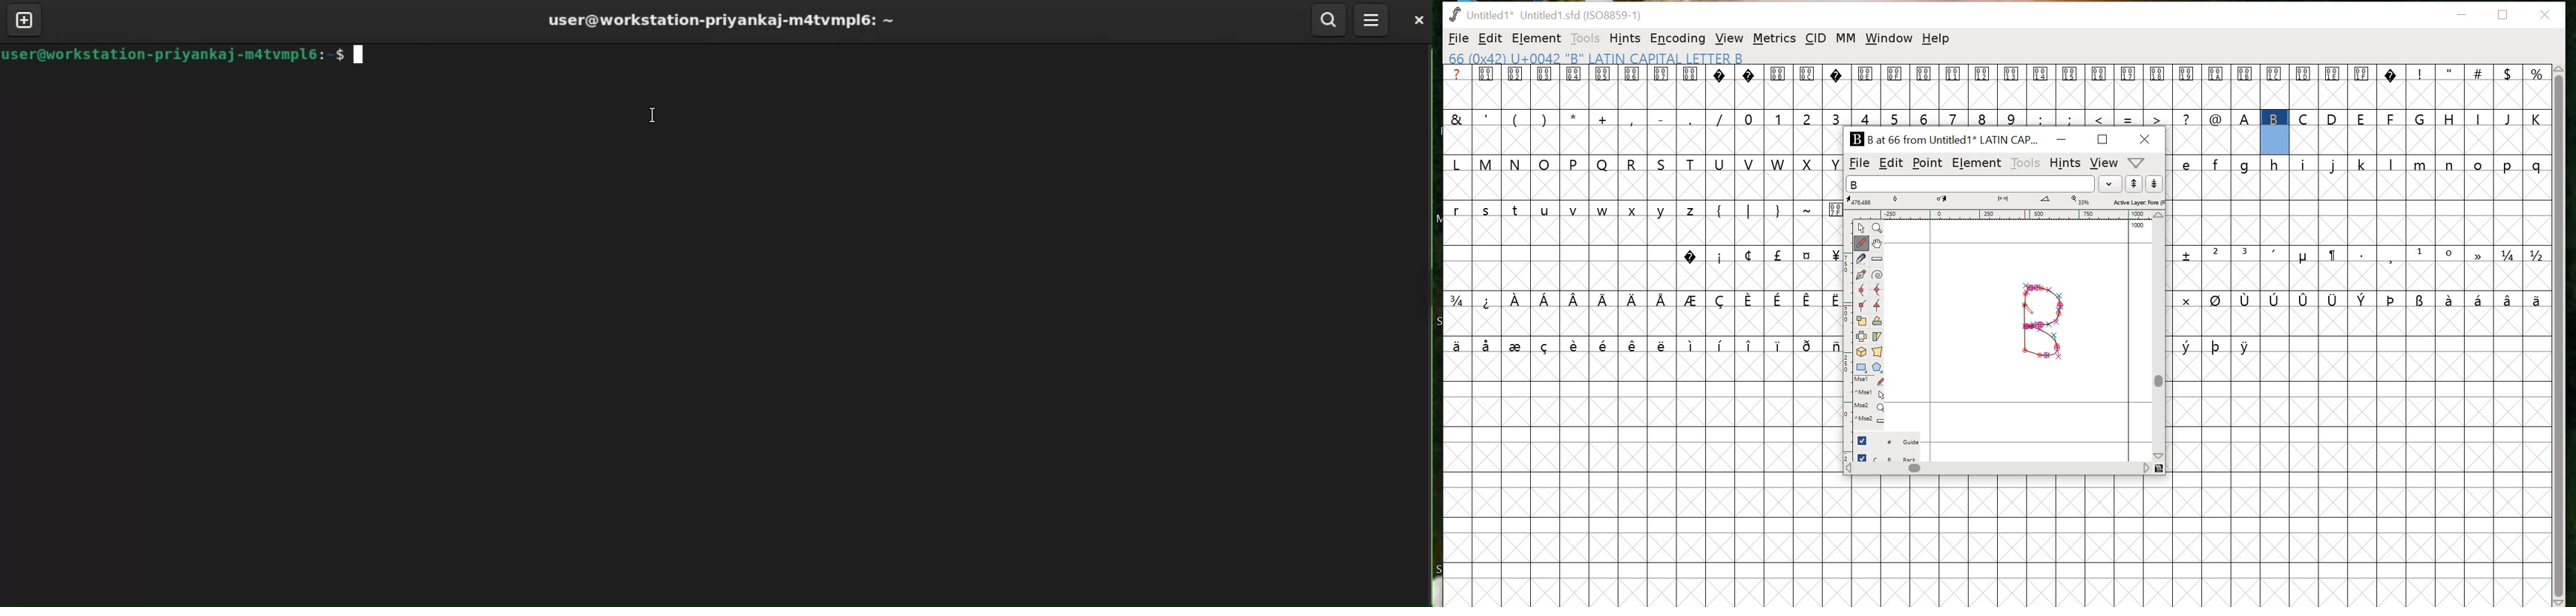  I want to click on design for the glyph "B", so click(2044, 324).